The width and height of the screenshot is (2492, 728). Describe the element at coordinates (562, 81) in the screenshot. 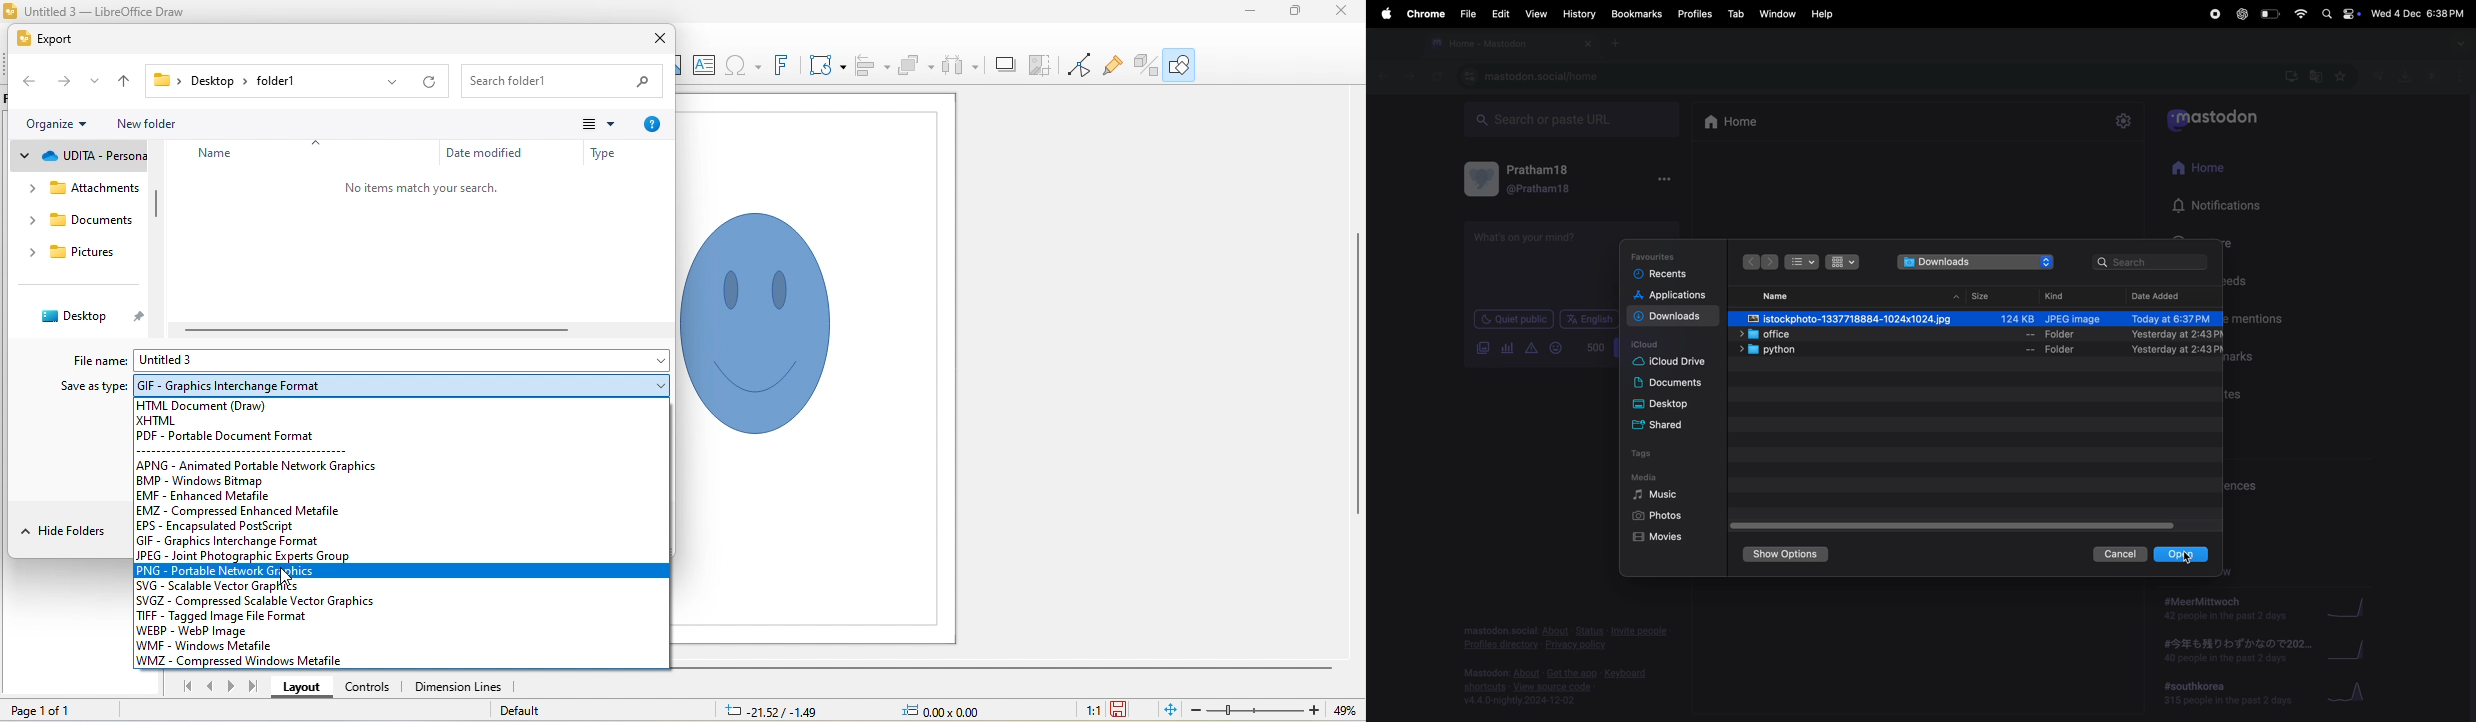

I see `search bar` at that location.